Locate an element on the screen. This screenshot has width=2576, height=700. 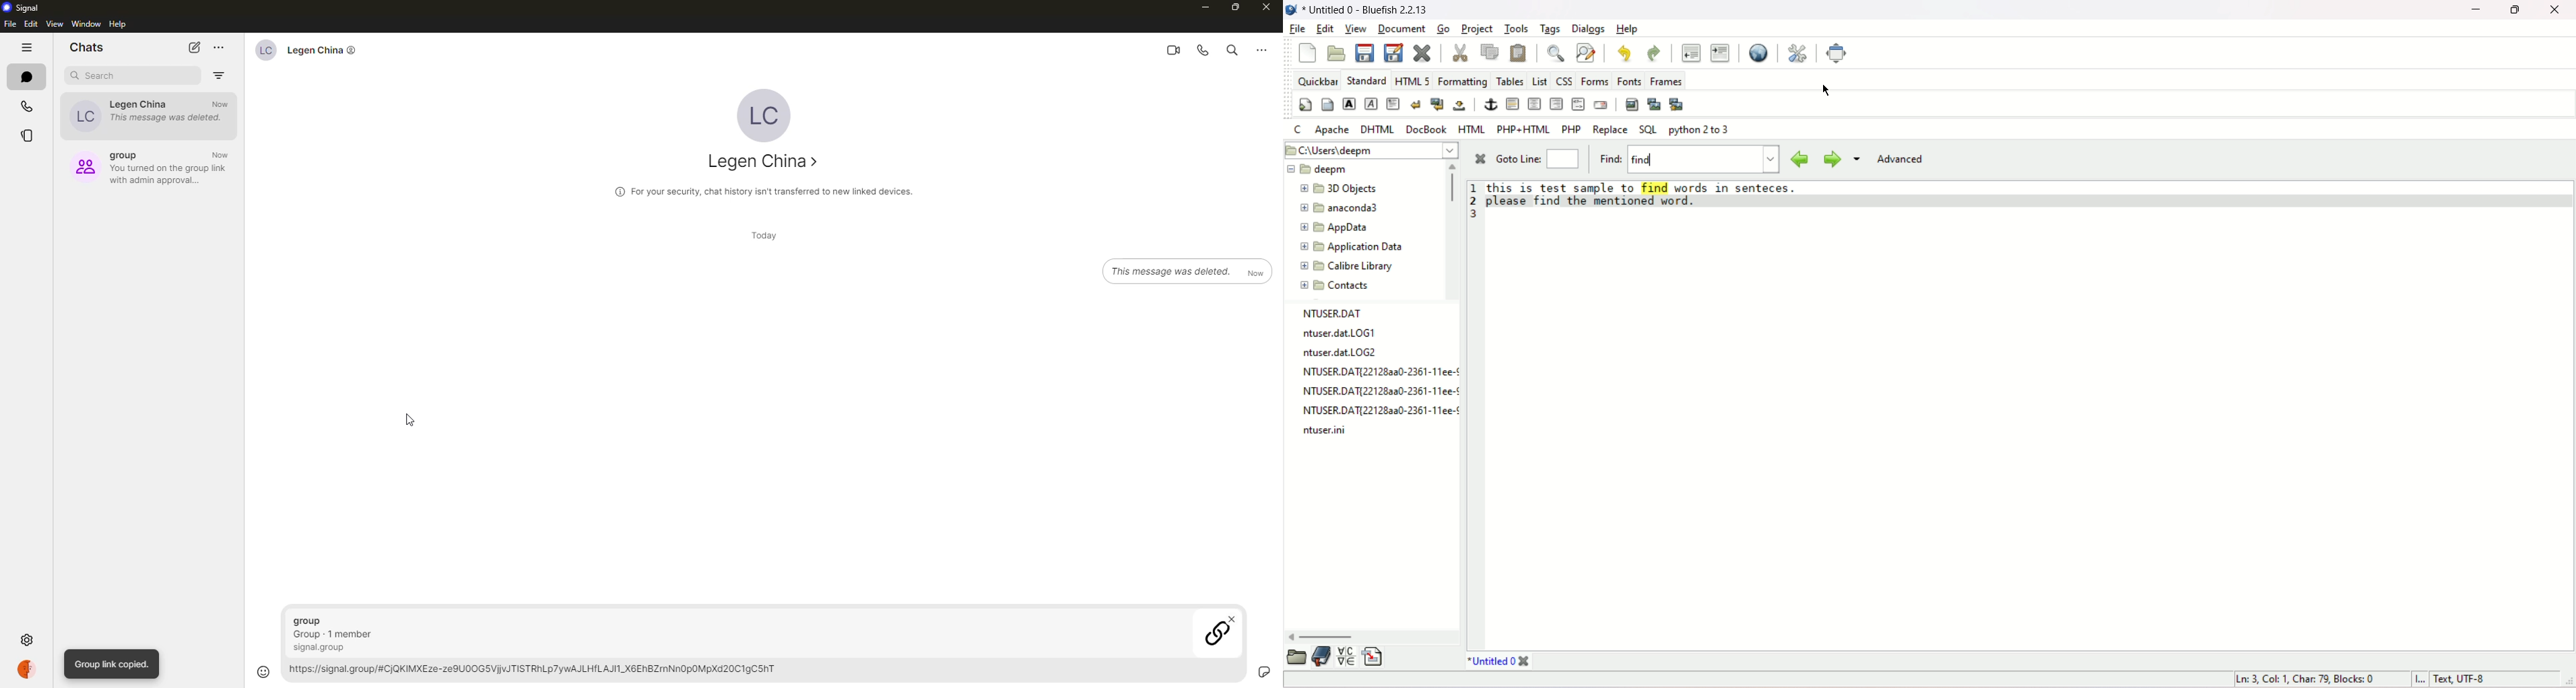
list is located at coordinates (1541, 81).